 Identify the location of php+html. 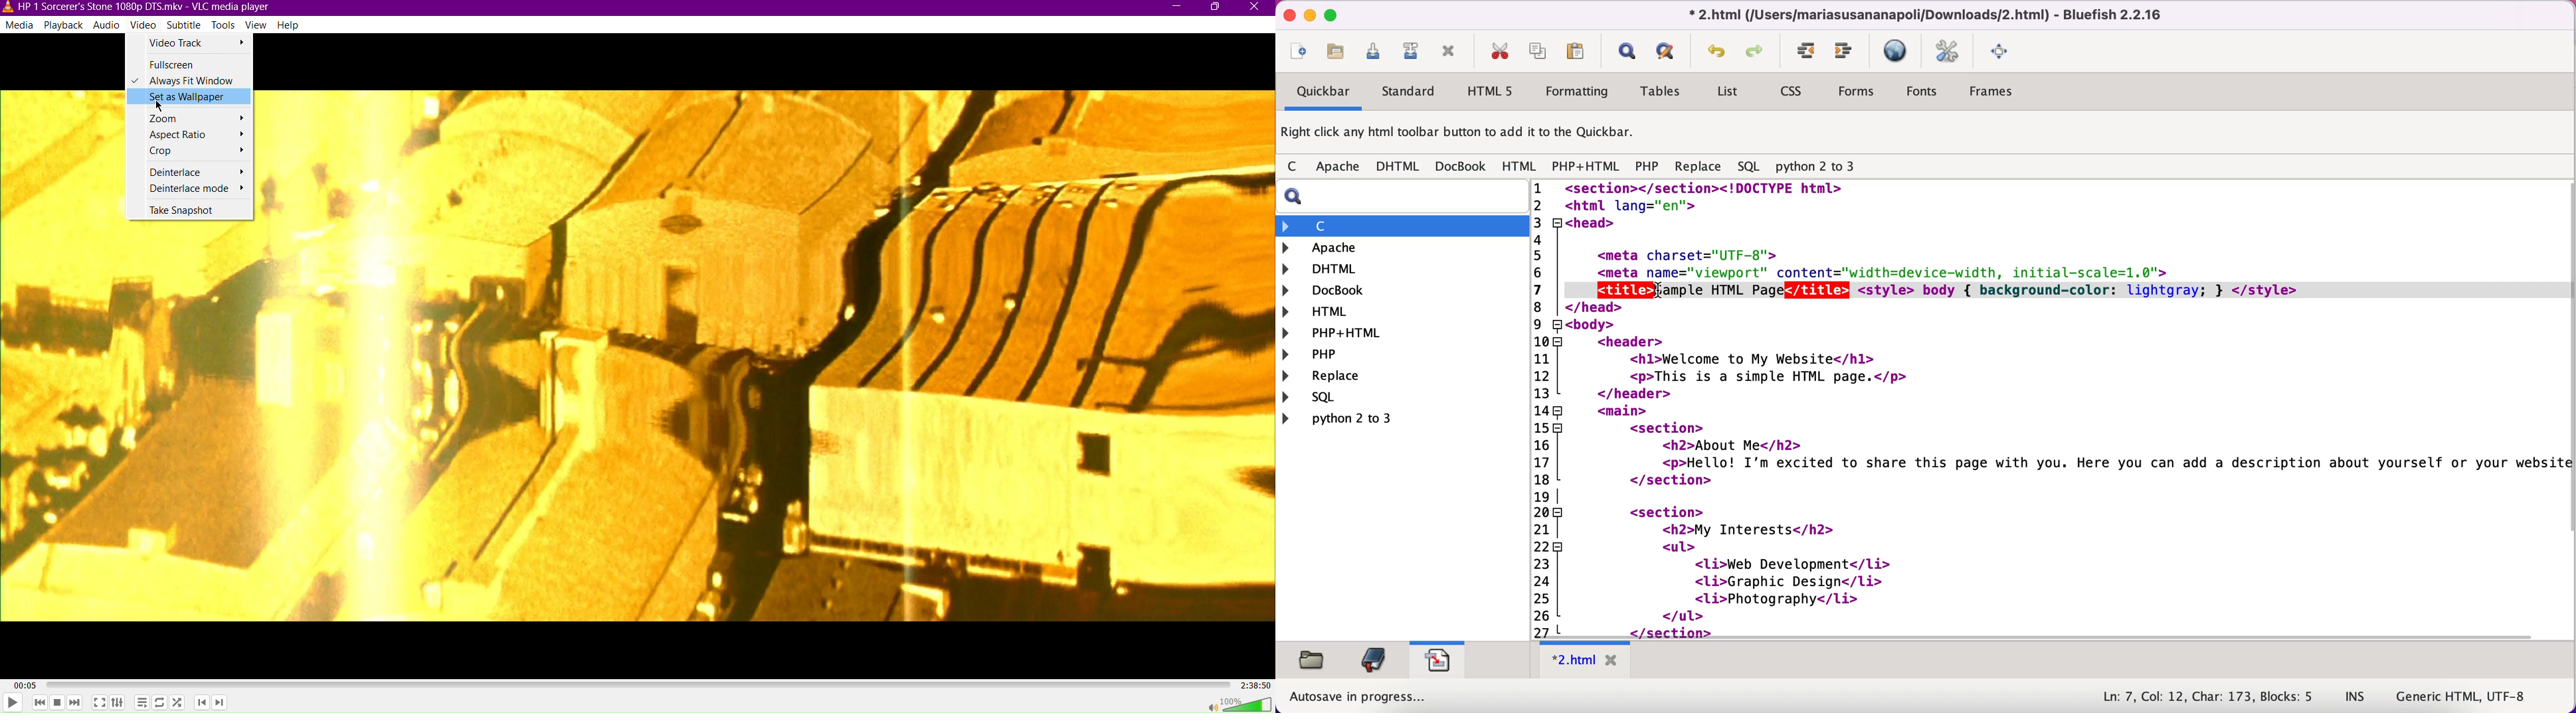
(1587, 168).